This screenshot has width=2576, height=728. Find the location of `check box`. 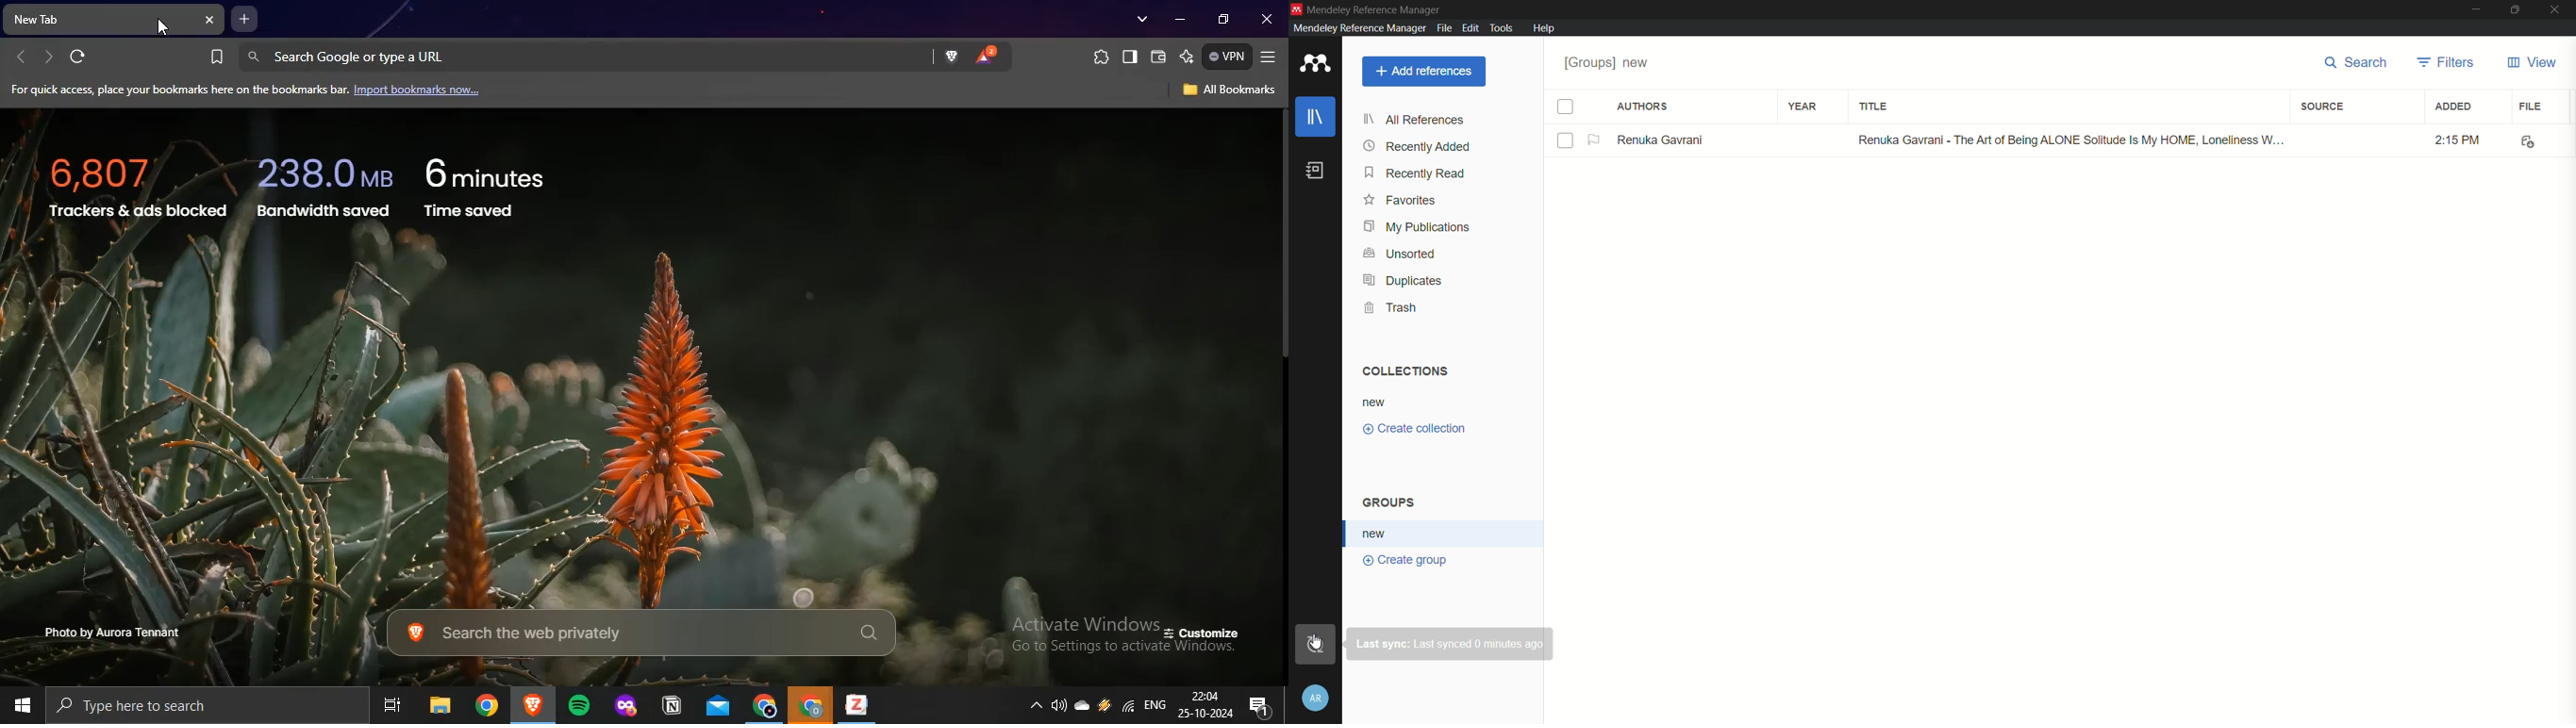

check box is located at coordinates (1569, 105).